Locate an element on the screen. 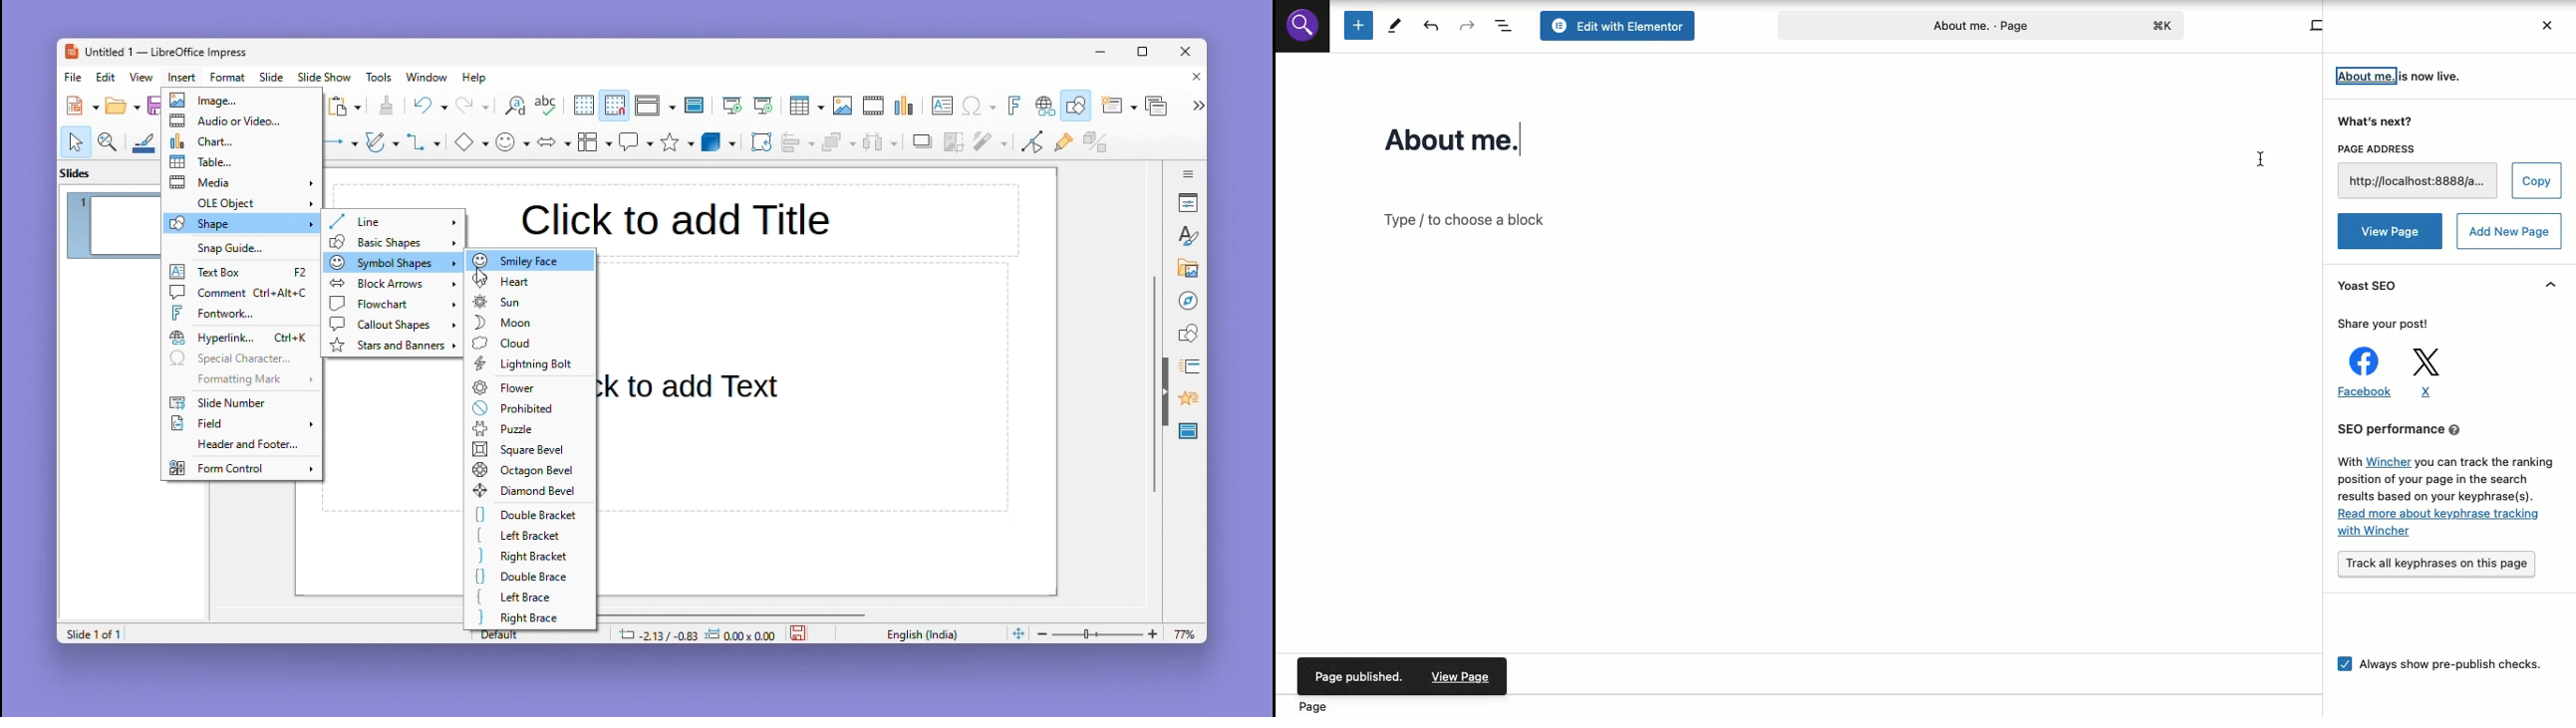  Effects is located at coordinates (1186, 401).